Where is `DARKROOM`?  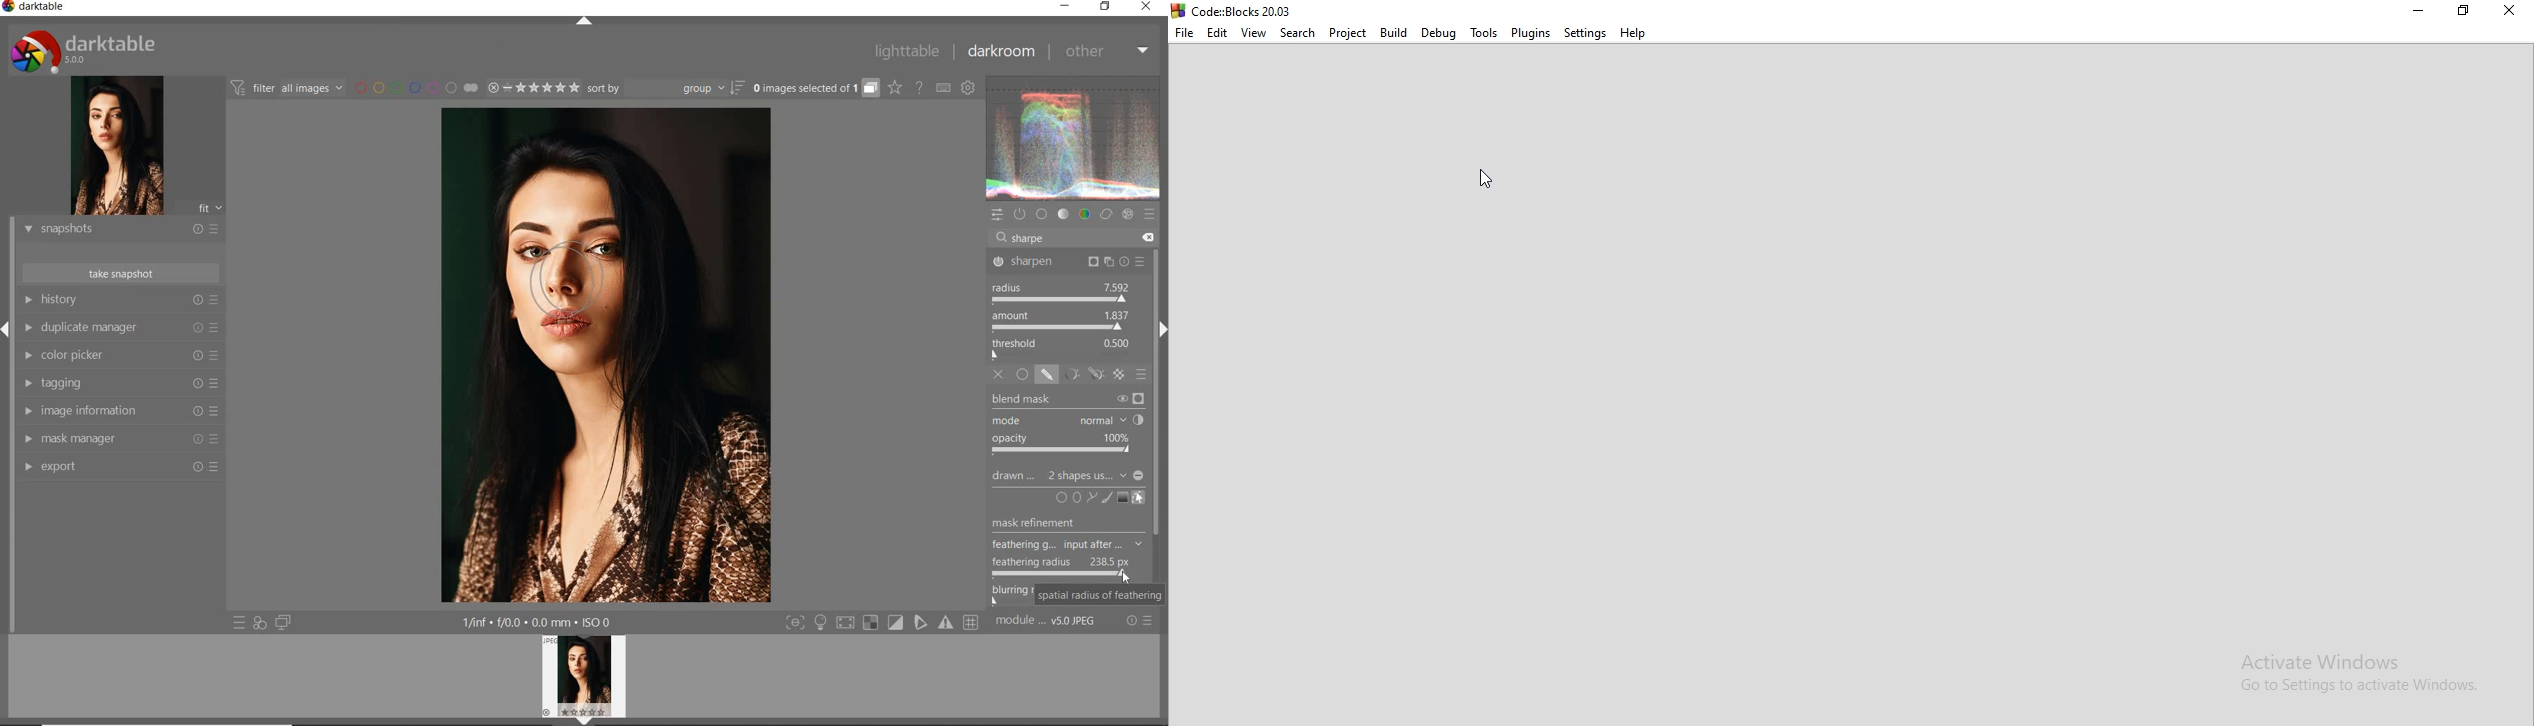
DARKROOM is located at coordinates (1001, 52).